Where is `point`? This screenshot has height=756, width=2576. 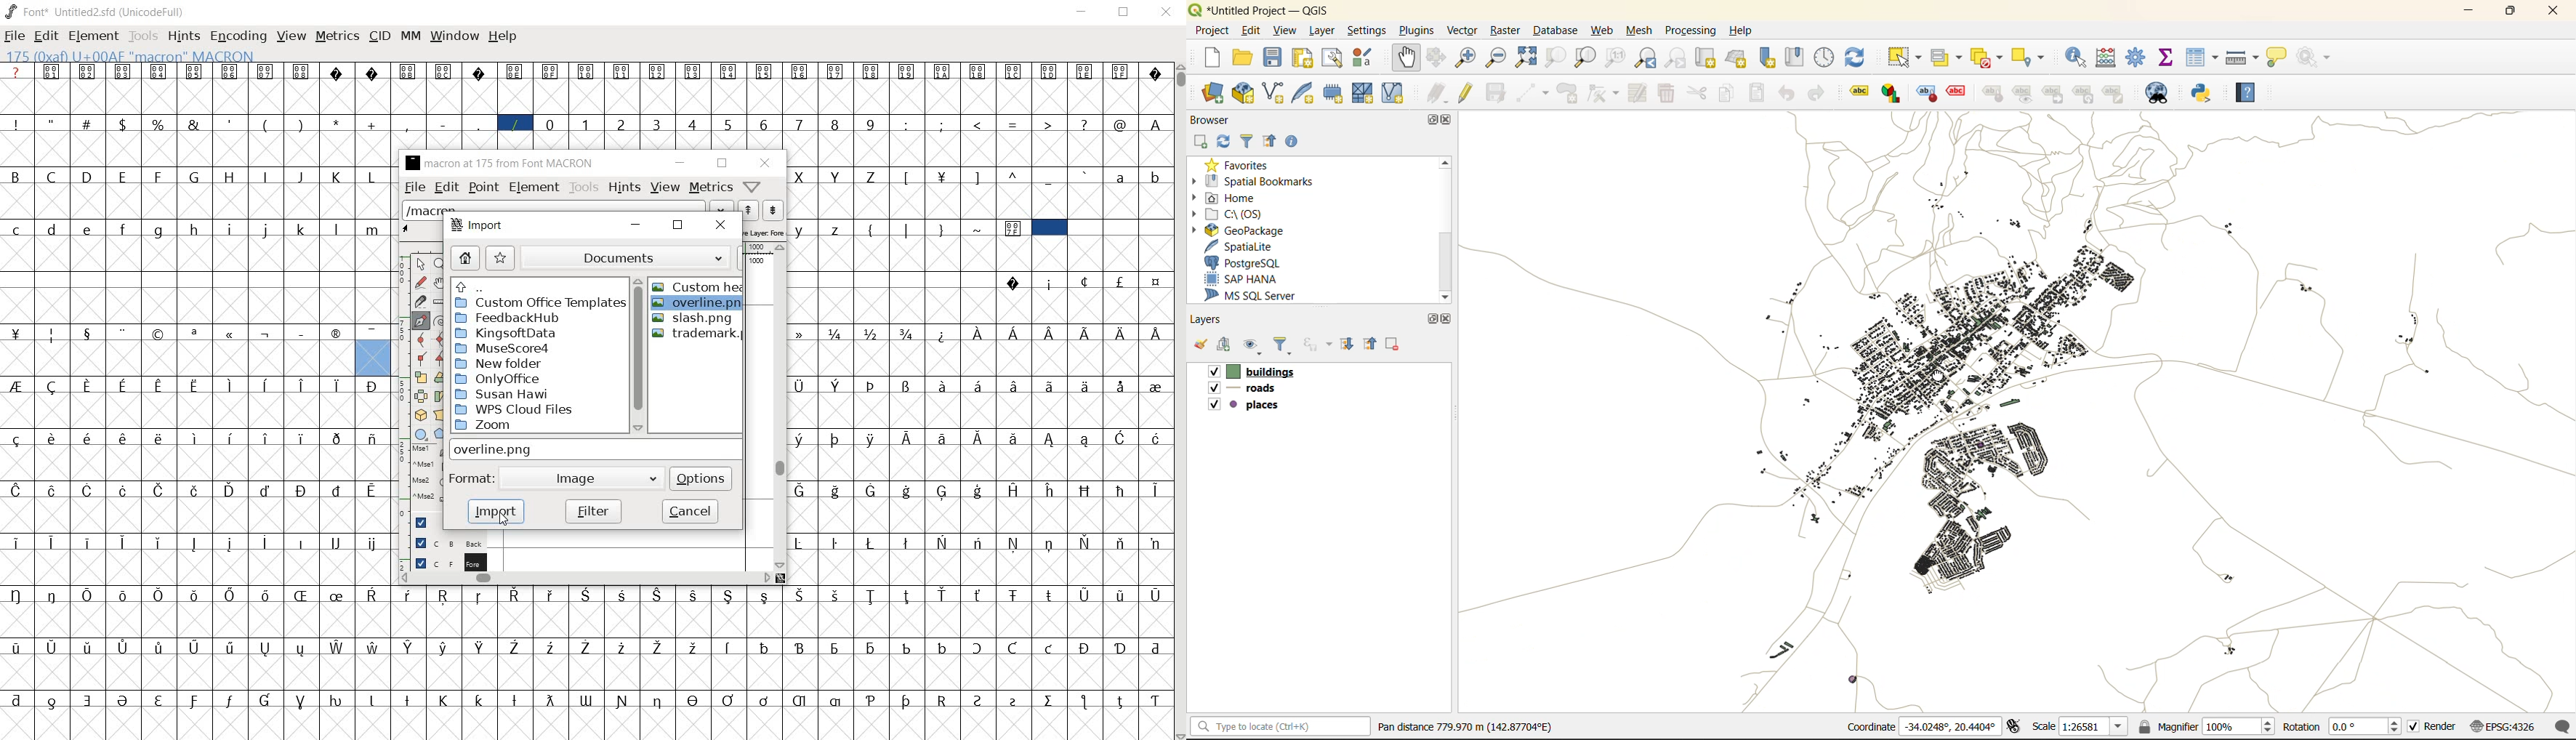
point is located at coordinates (419, 264).